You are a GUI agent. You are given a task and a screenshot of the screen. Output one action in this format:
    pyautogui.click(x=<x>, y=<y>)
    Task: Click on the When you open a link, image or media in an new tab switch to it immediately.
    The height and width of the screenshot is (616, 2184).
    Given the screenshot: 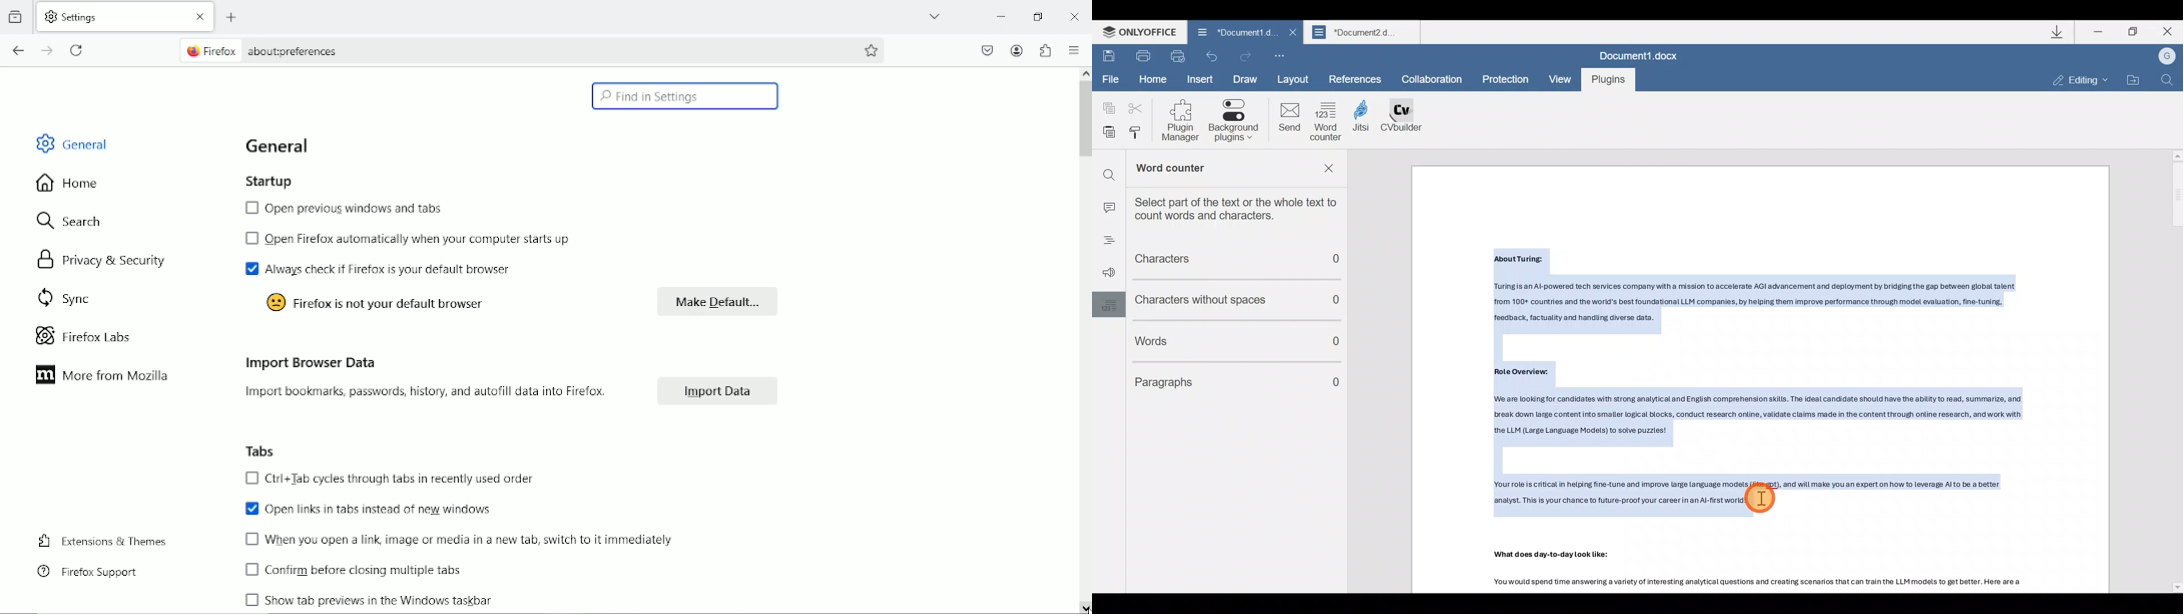 What is the action you would take?
    pyautogui.click(x=464, y=539)
    